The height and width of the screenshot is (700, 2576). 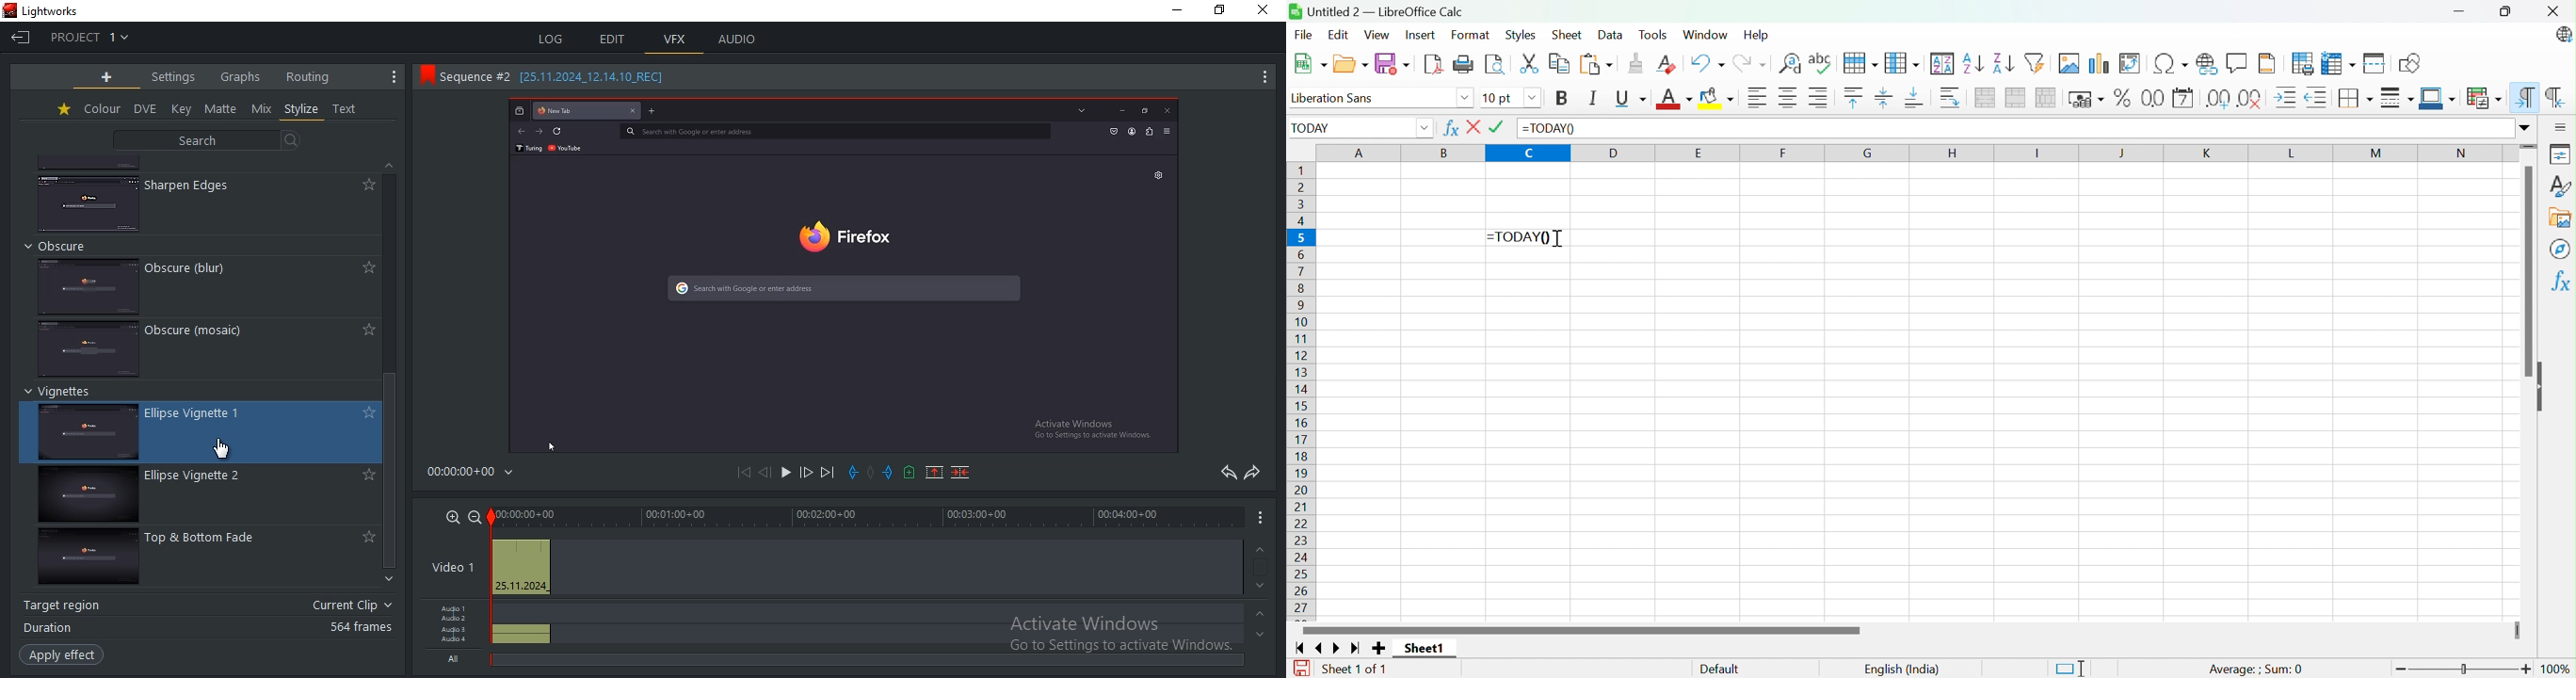 I want to click on Scroll to last sheet, so click(x=1357, y=648).